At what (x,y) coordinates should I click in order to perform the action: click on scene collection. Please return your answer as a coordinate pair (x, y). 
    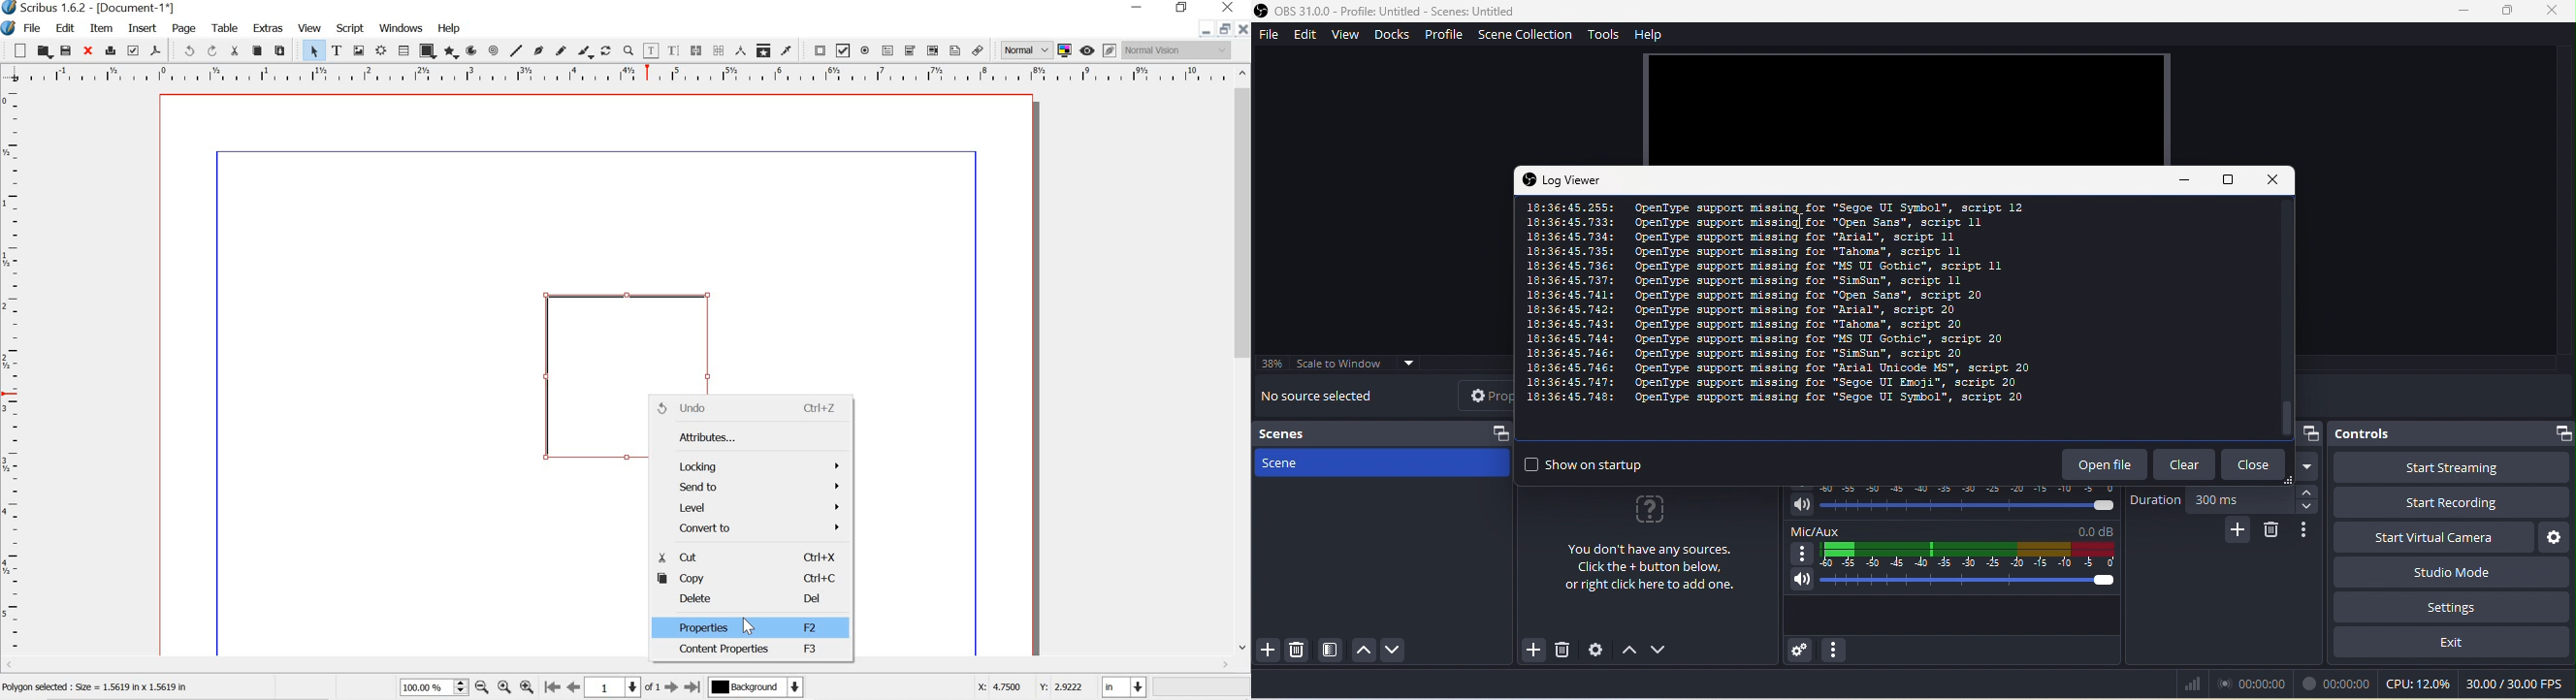
    Looking at the image, I should click on (1528, 36).